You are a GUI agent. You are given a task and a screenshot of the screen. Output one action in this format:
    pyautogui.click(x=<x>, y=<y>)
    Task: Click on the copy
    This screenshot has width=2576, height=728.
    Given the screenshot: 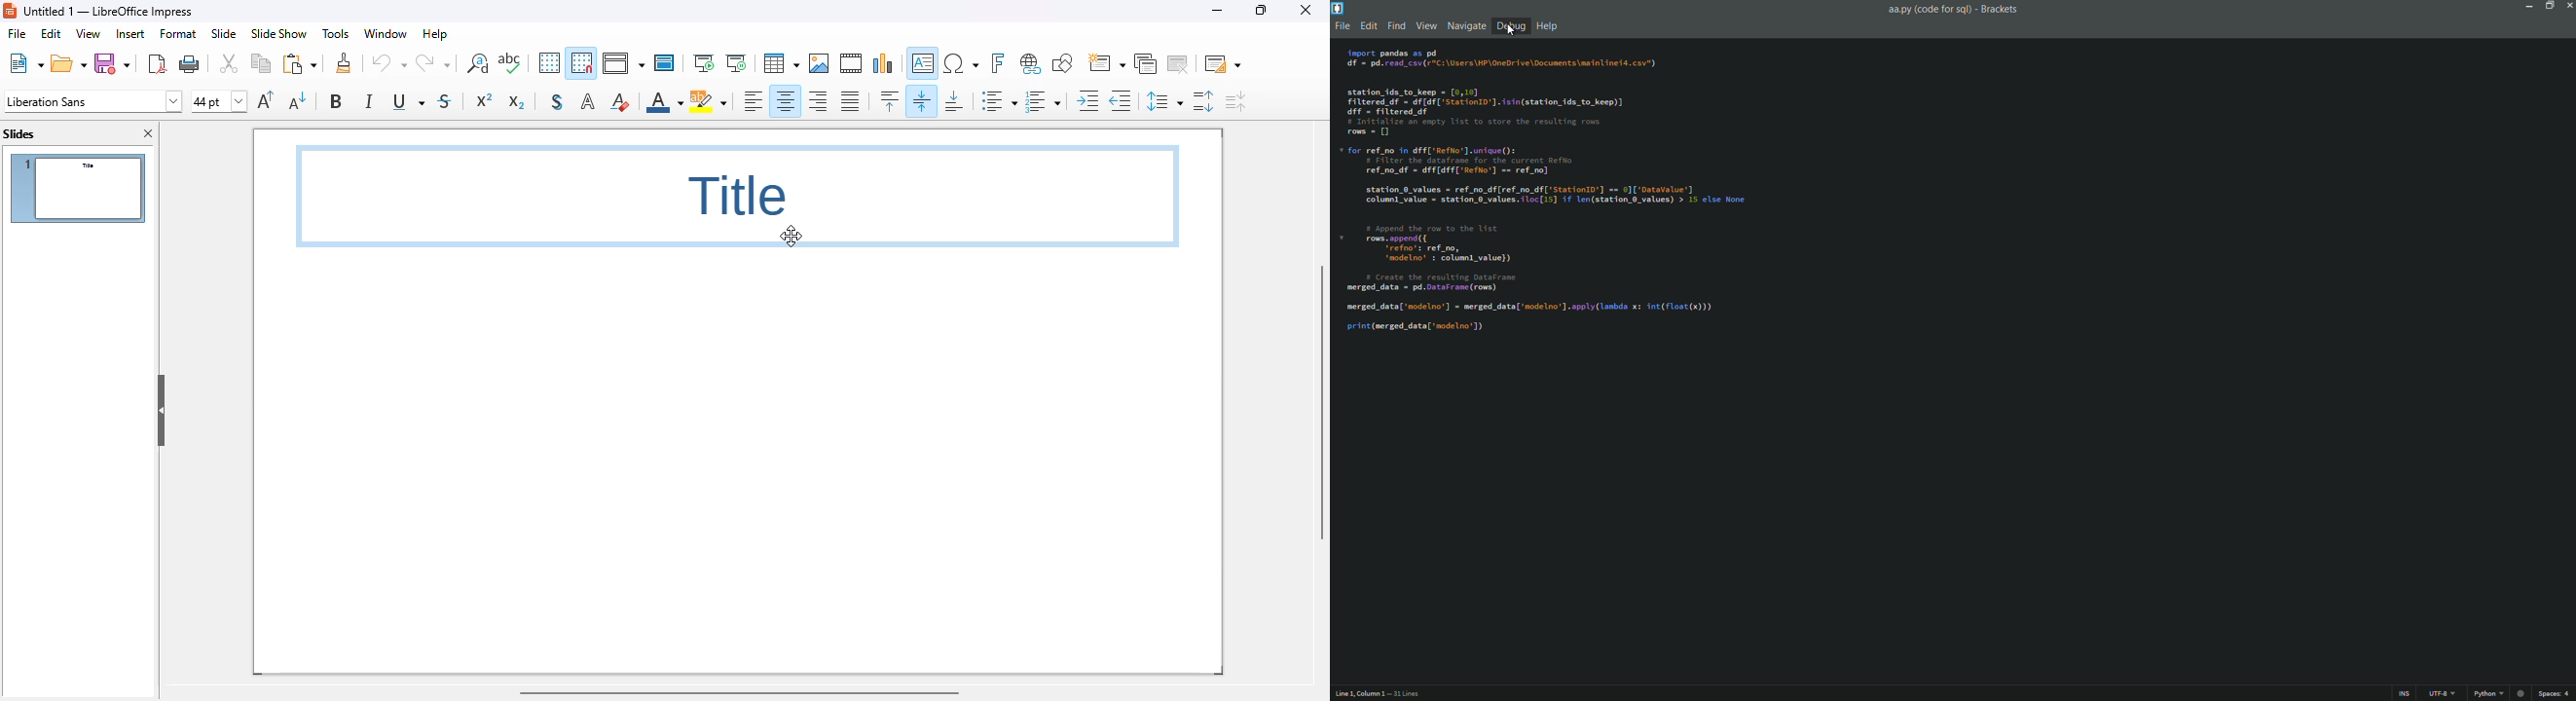 What is the action you would take?
    pyautogui.click(x=261, y=63)
    